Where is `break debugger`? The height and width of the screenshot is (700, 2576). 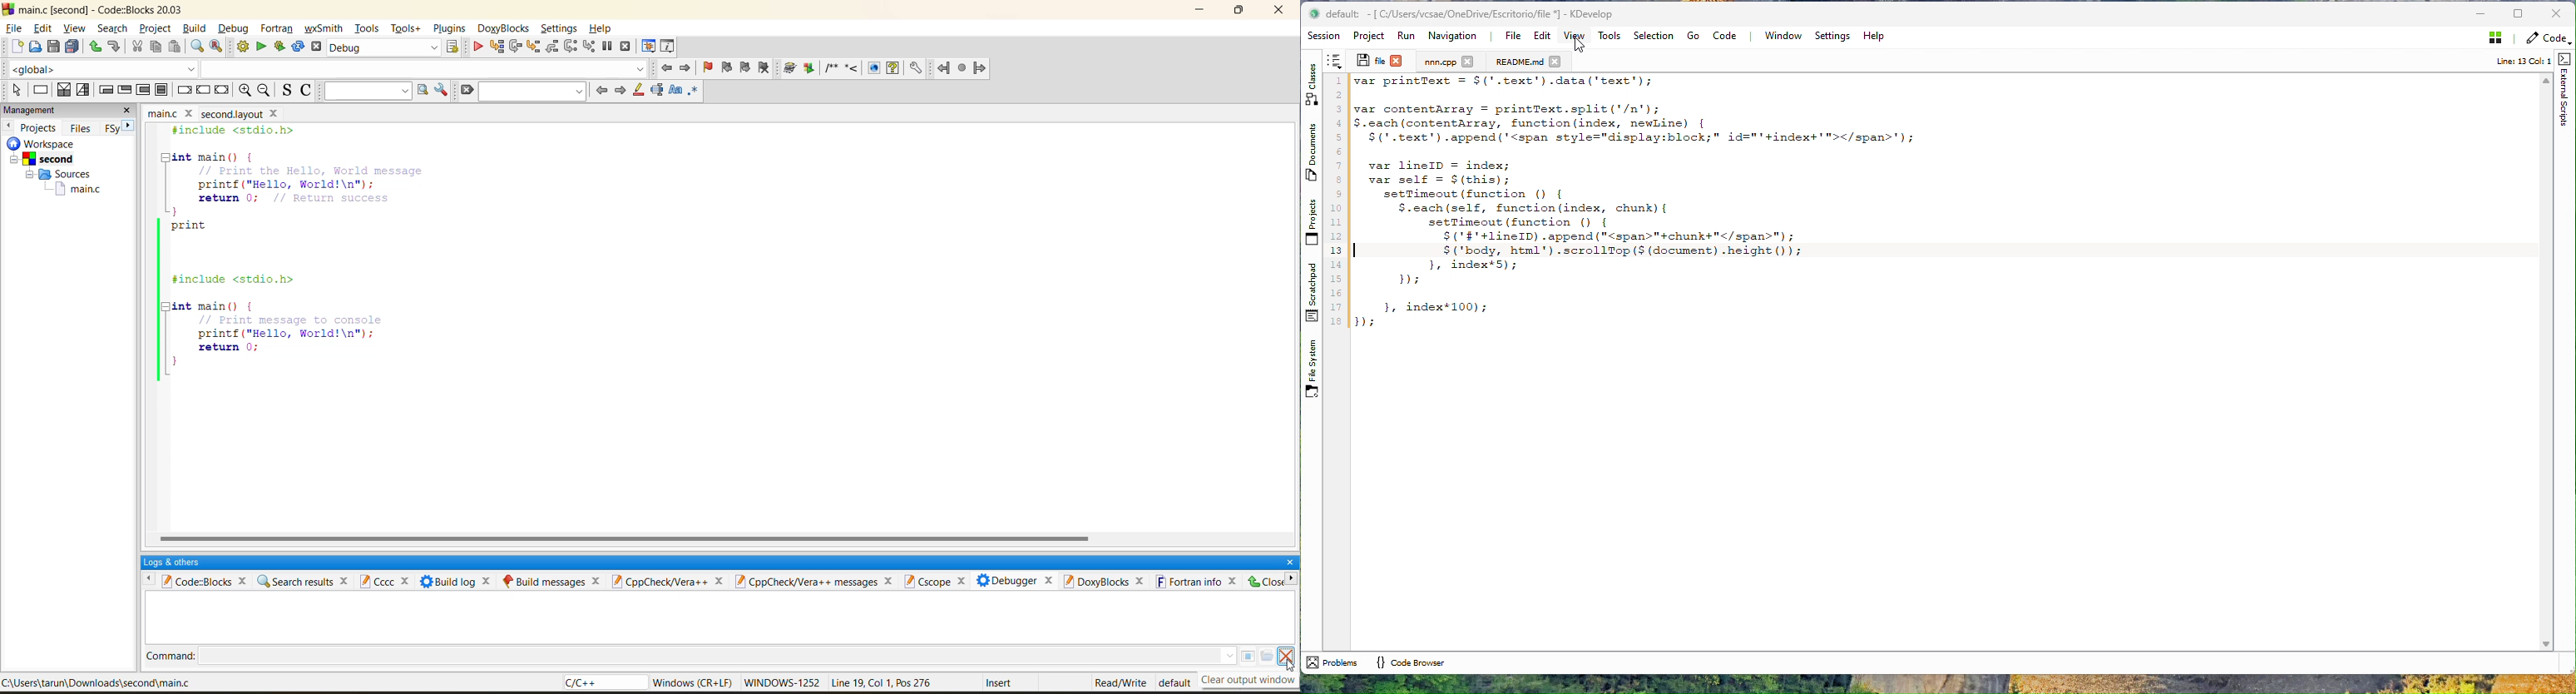
break debugger is located at coordinates (610, 47).